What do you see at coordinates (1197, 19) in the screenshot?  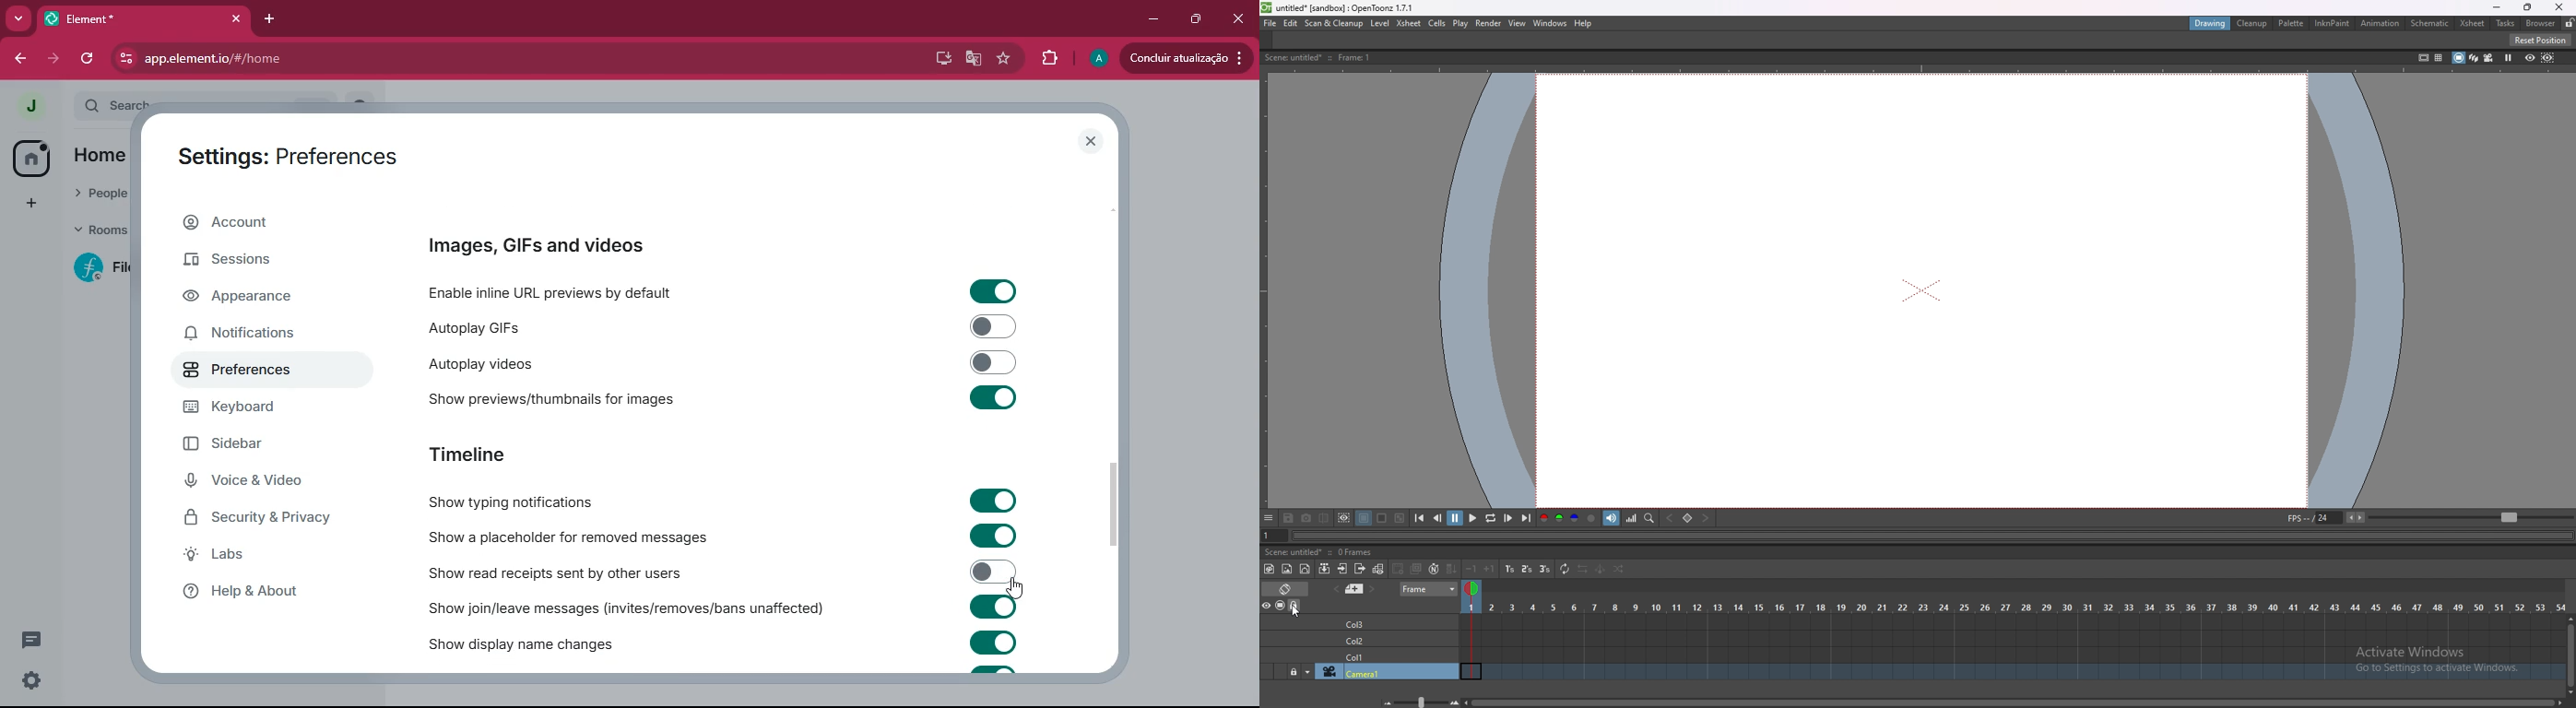 I see `maximize` at bounding box center [1197, 19].